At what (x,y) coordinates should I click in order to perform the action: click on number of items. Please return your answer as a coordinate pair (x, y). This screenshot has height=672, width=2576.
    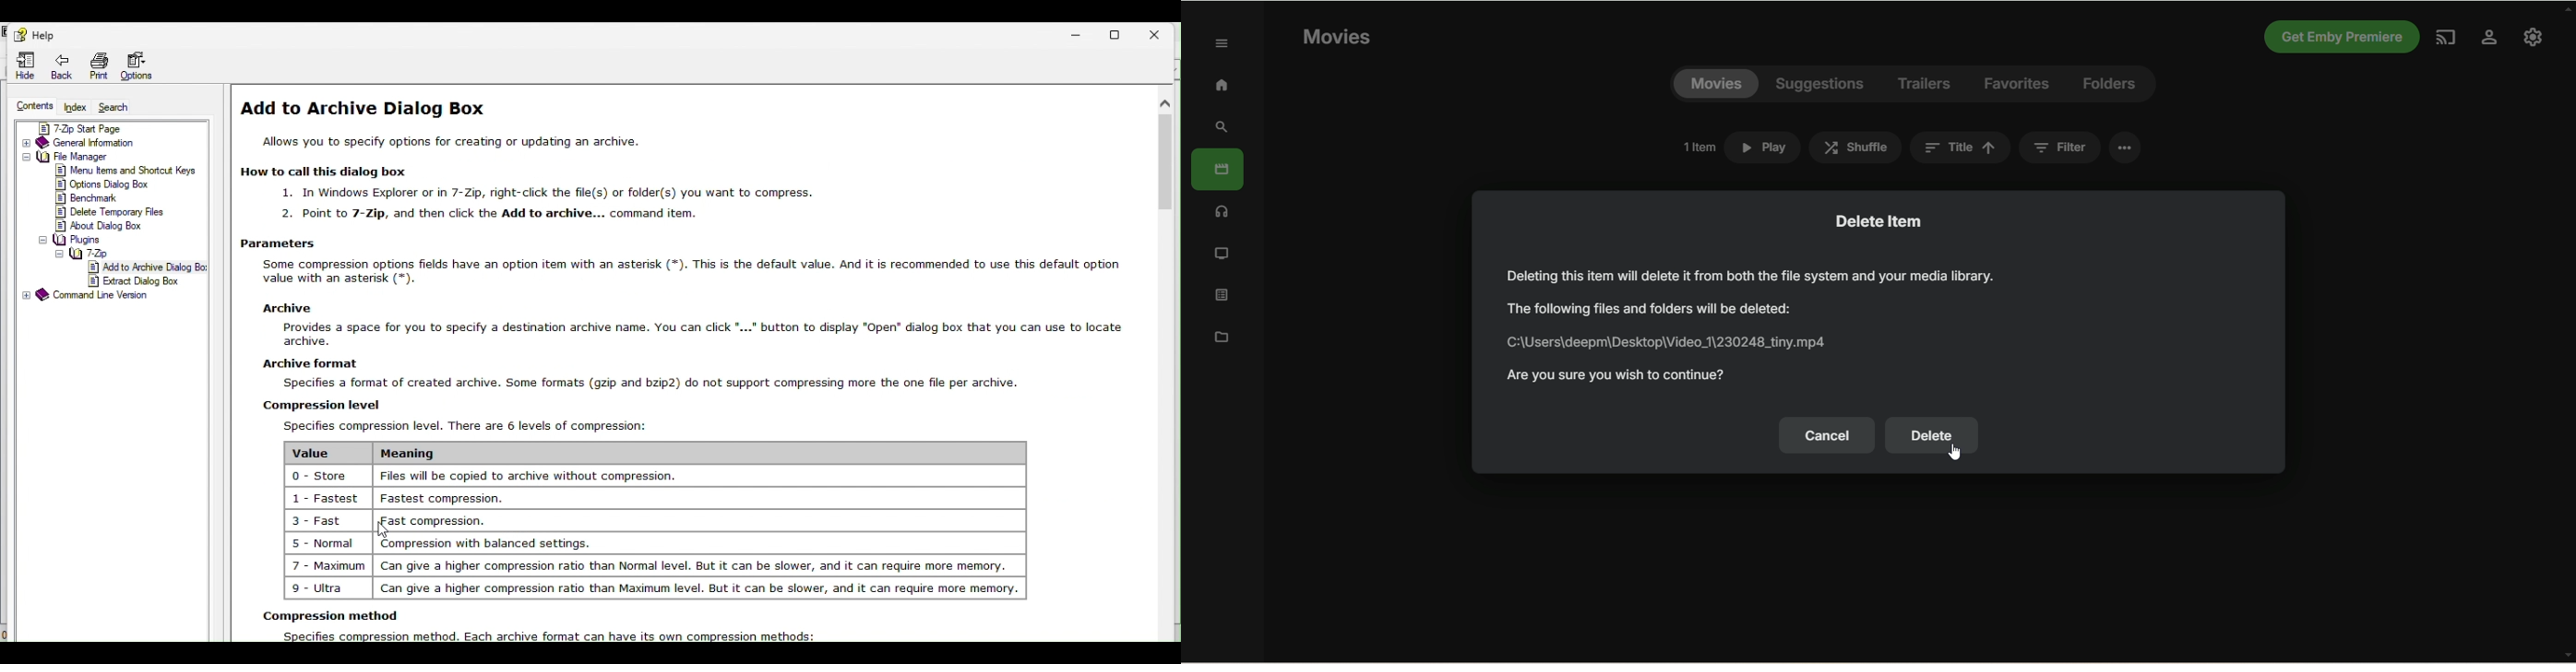
    Looking at the image, I should click on (1698, 147).